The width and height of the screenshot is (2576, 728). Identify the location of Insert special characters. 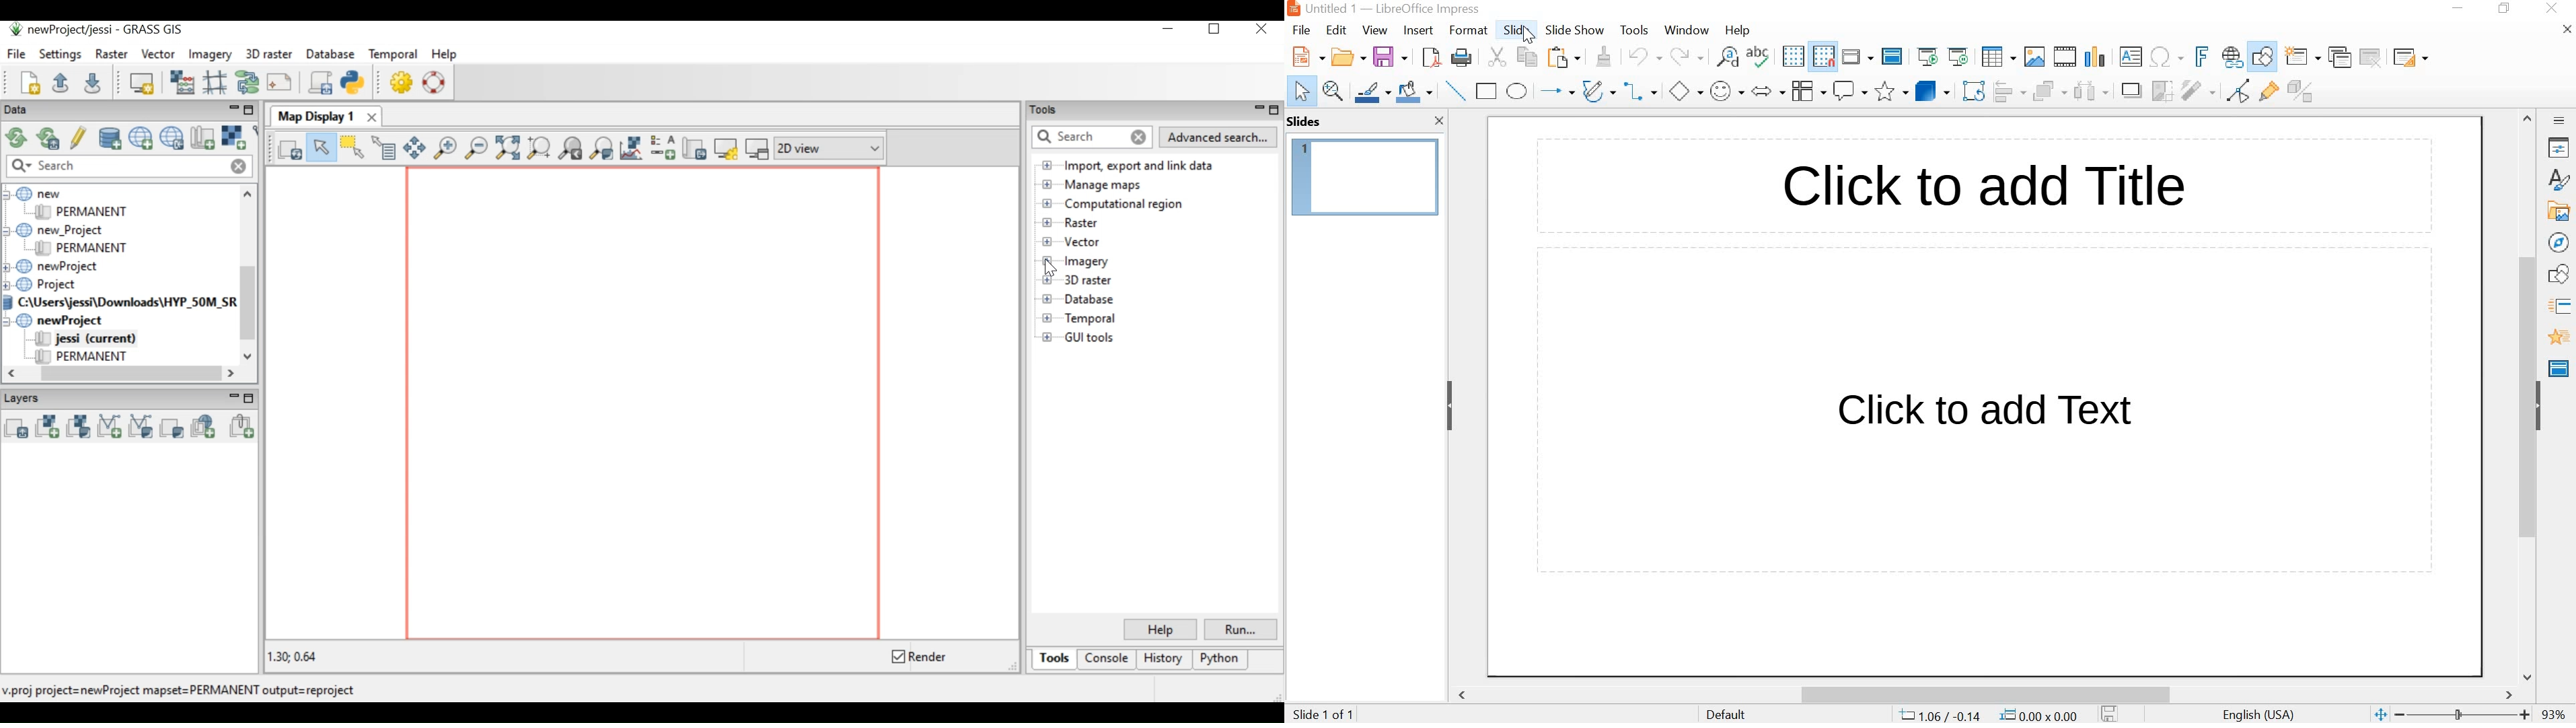
(2168, 57).